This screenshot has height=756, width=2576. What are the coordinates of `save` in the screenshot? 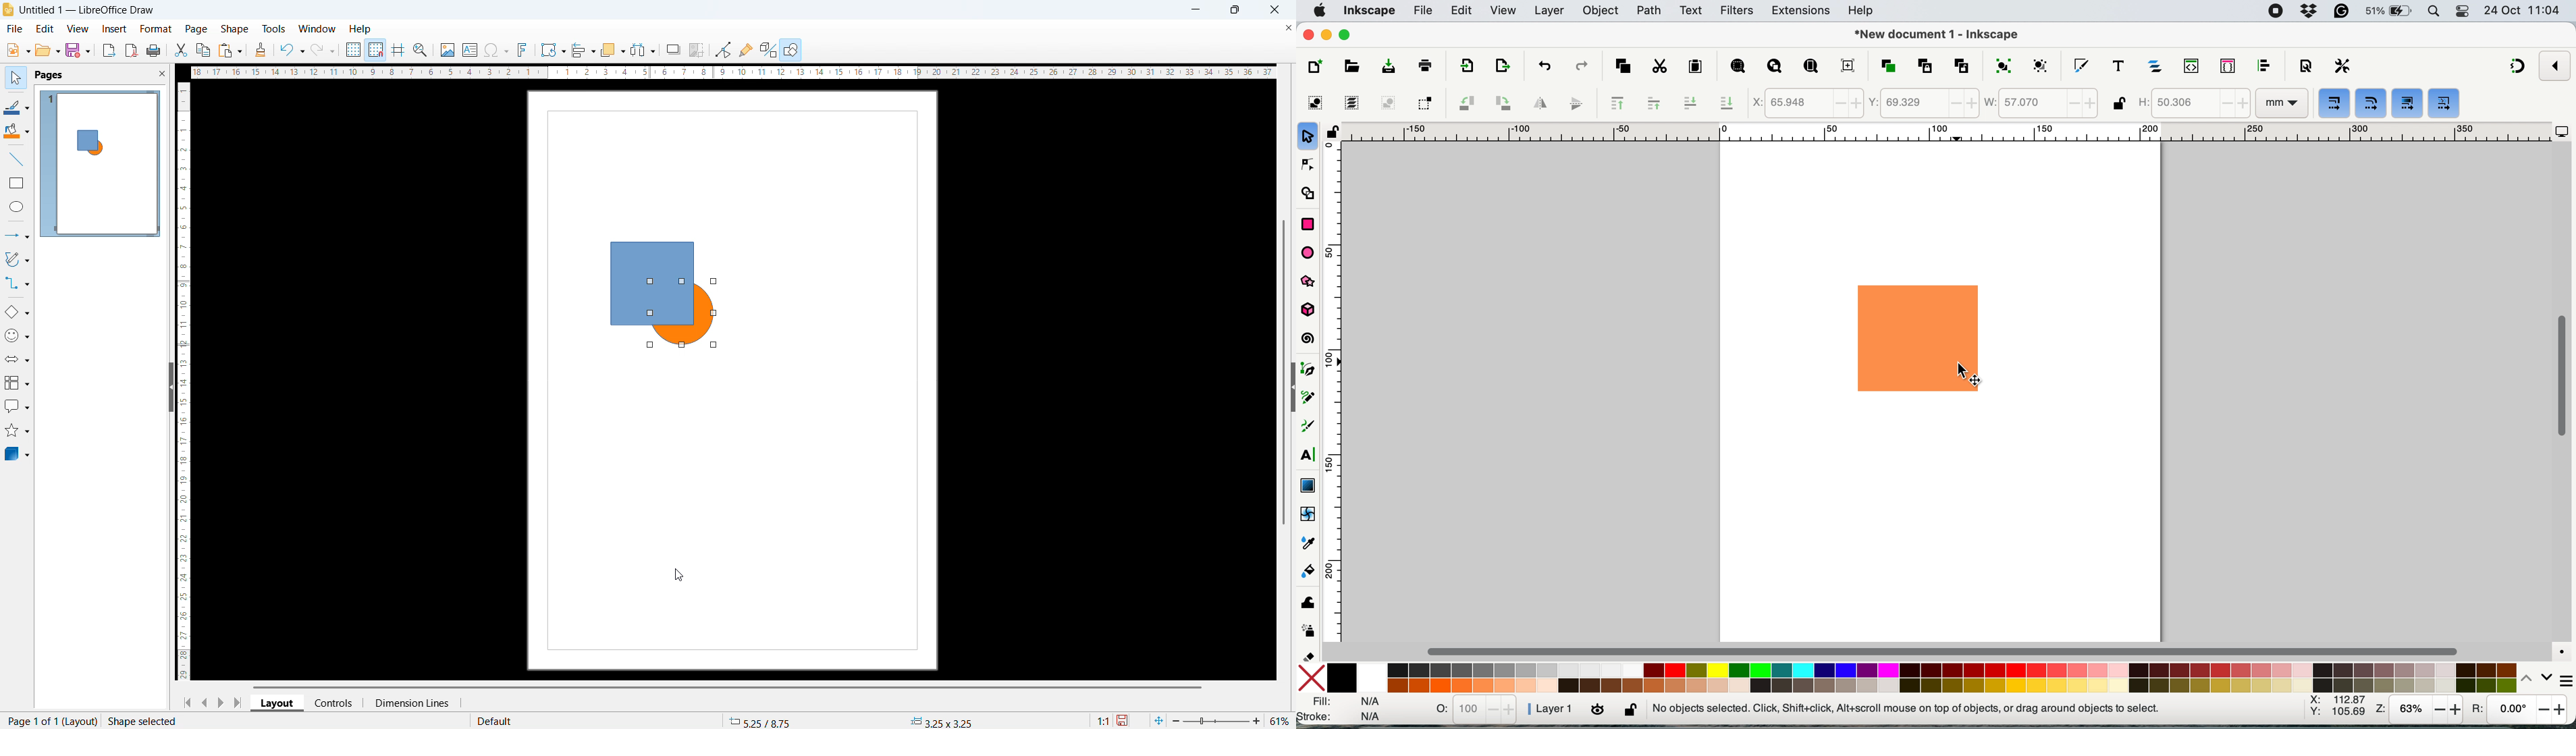 It's located at (1124, 720).